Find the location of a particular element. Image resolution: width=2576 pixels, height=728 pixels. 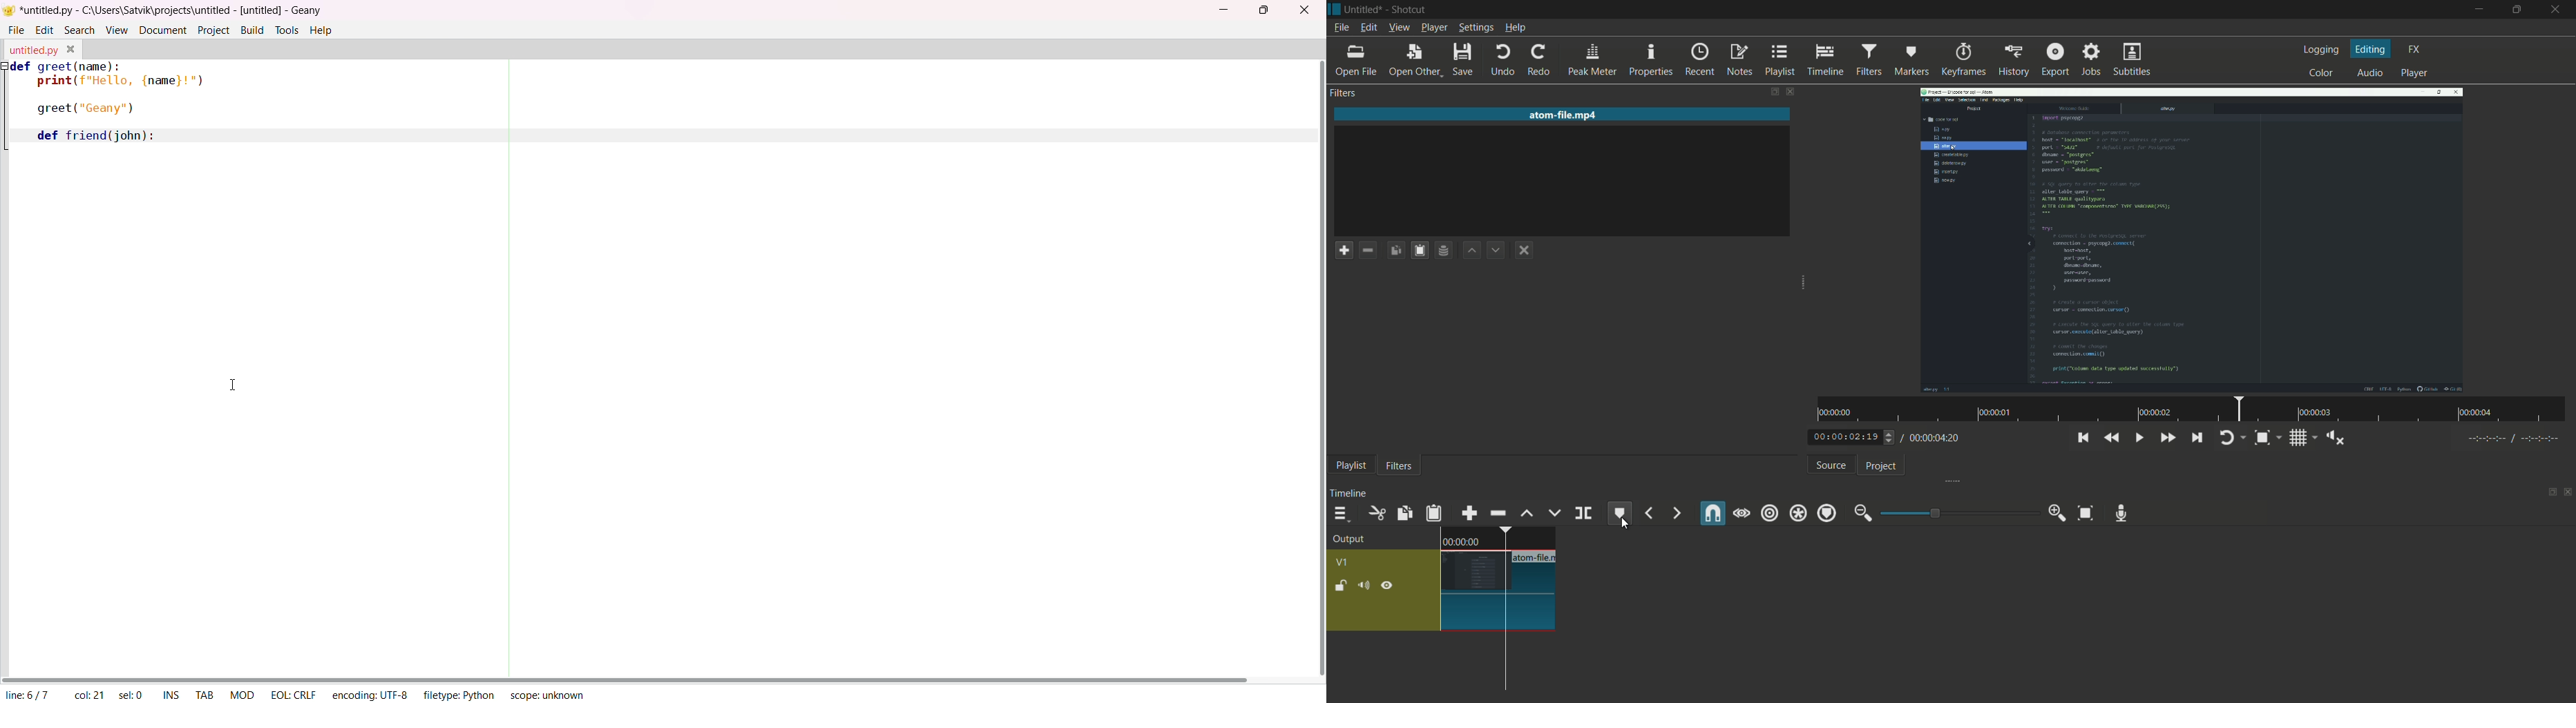

player menu is located at coordinates (1432, 28).